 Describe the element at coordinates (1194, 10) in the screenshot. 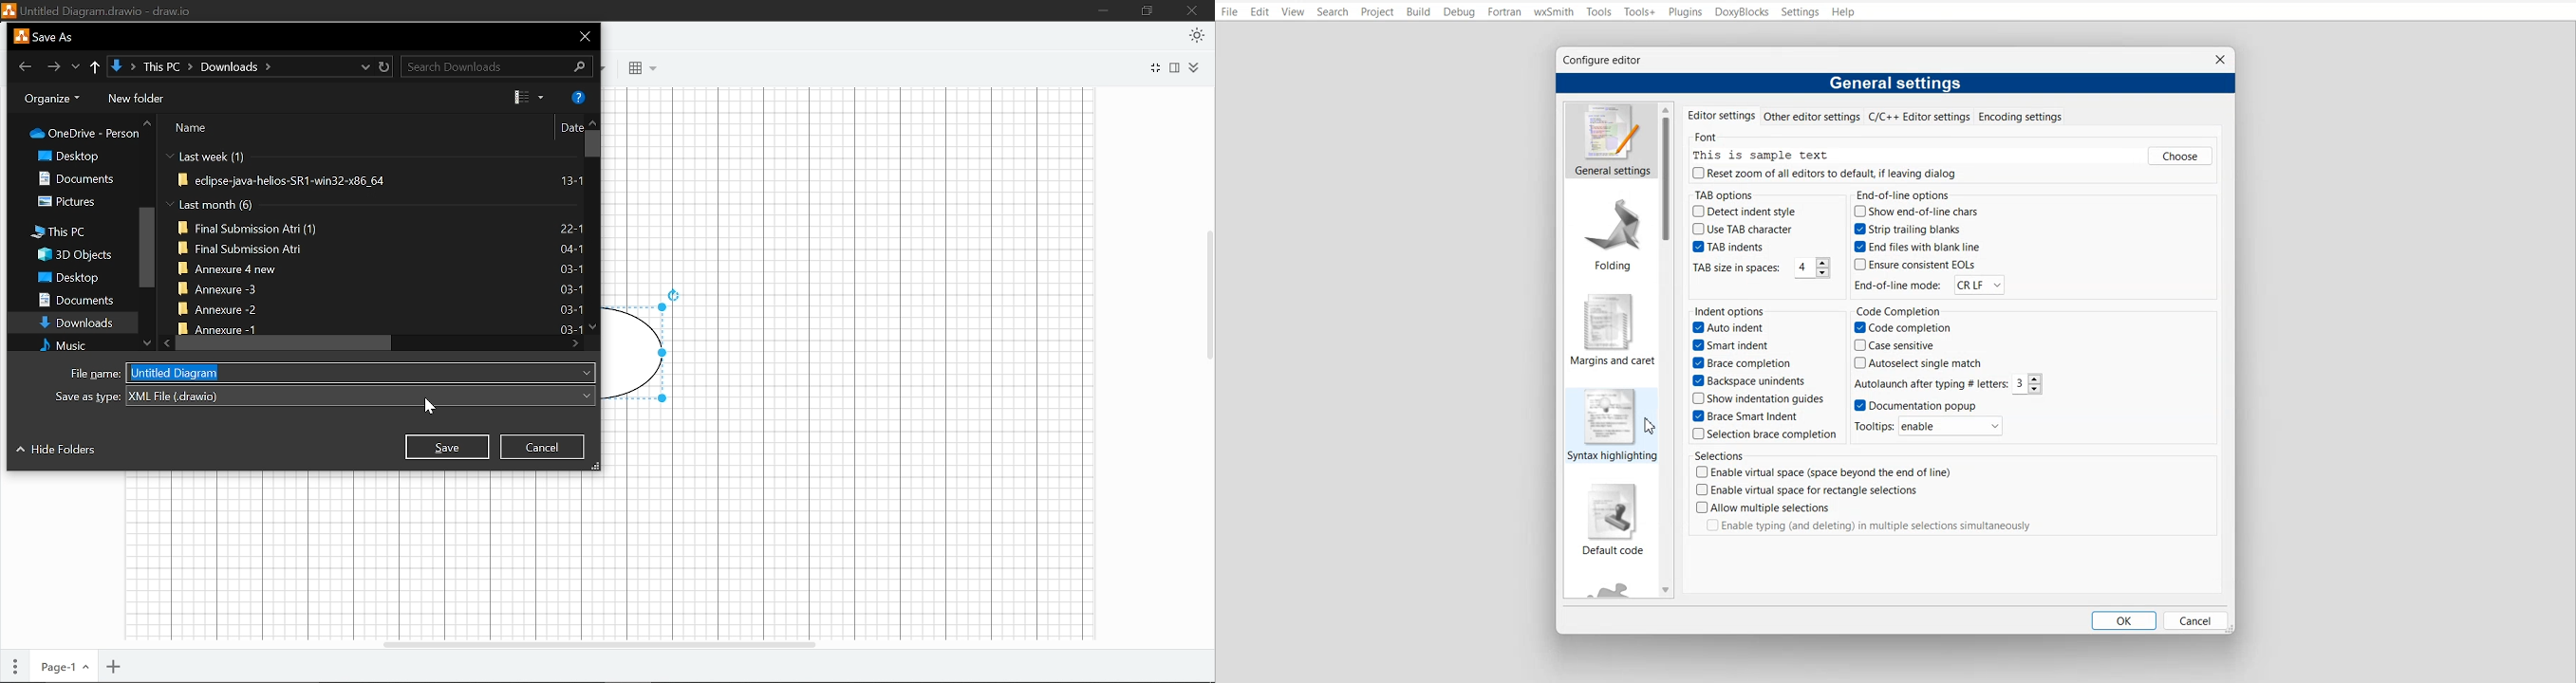

I see `close` at that location.